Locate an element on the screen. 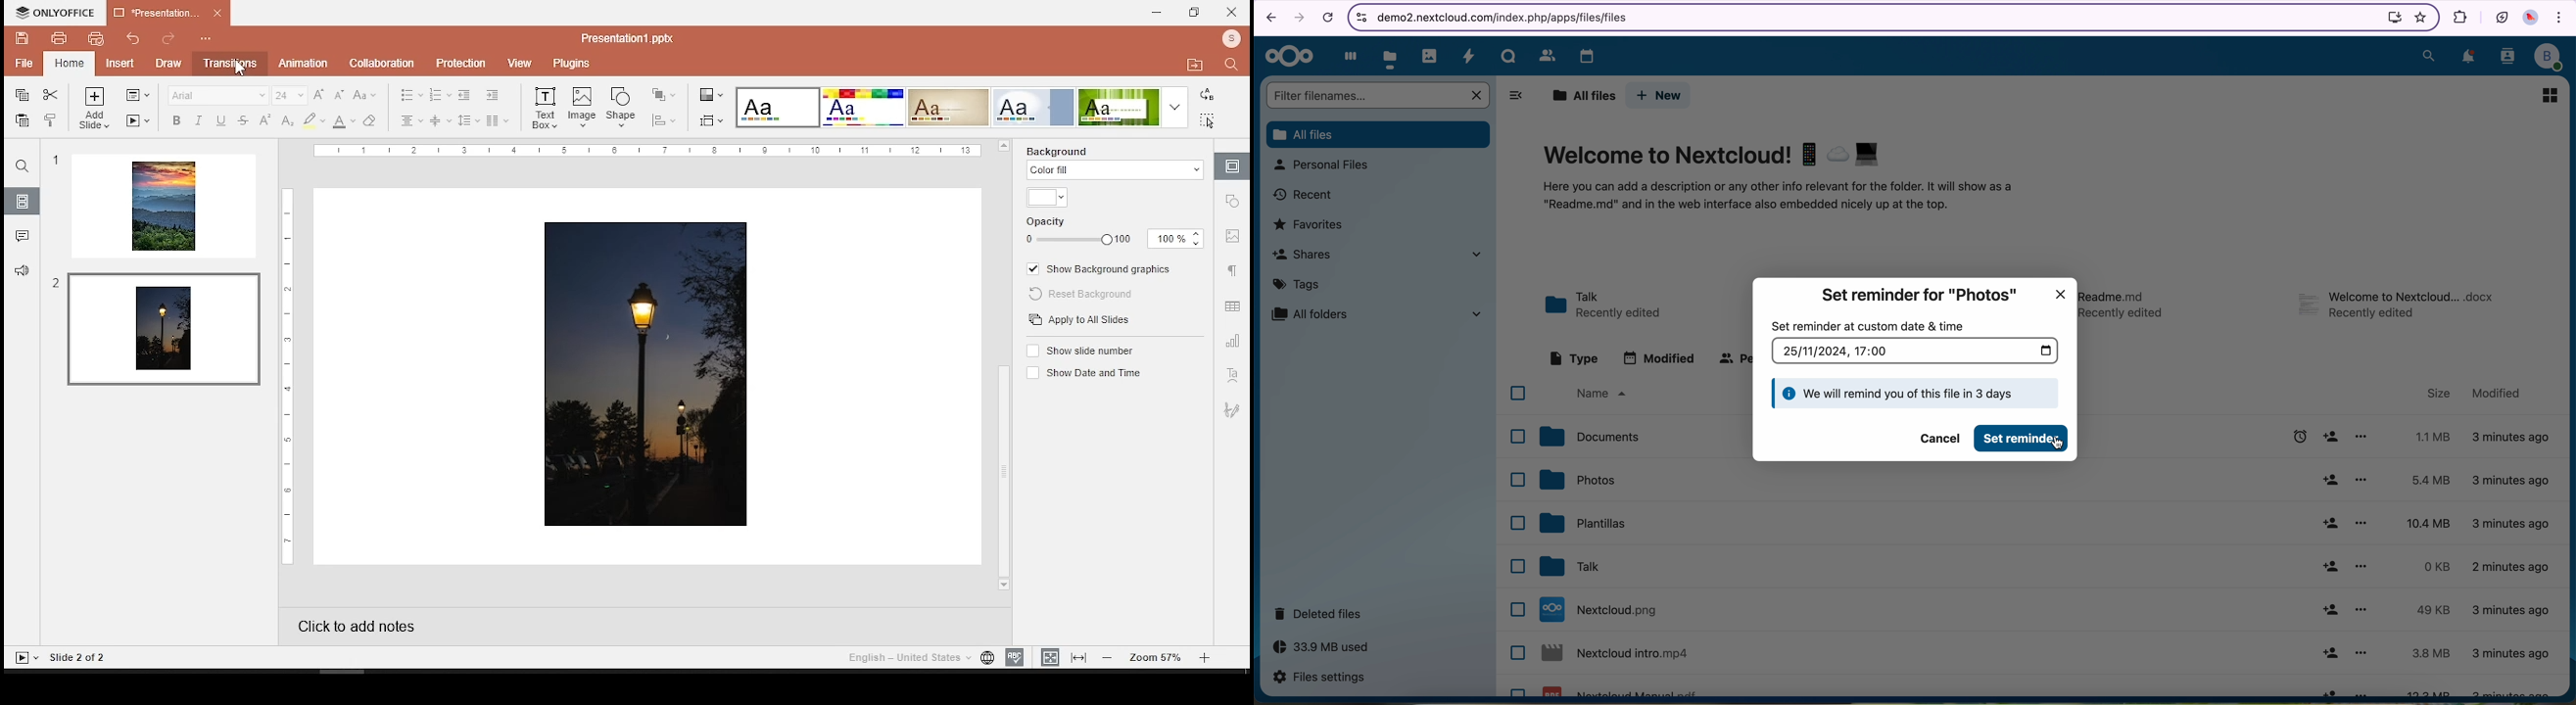  fit to slide is located at coordinates (1050, 657).